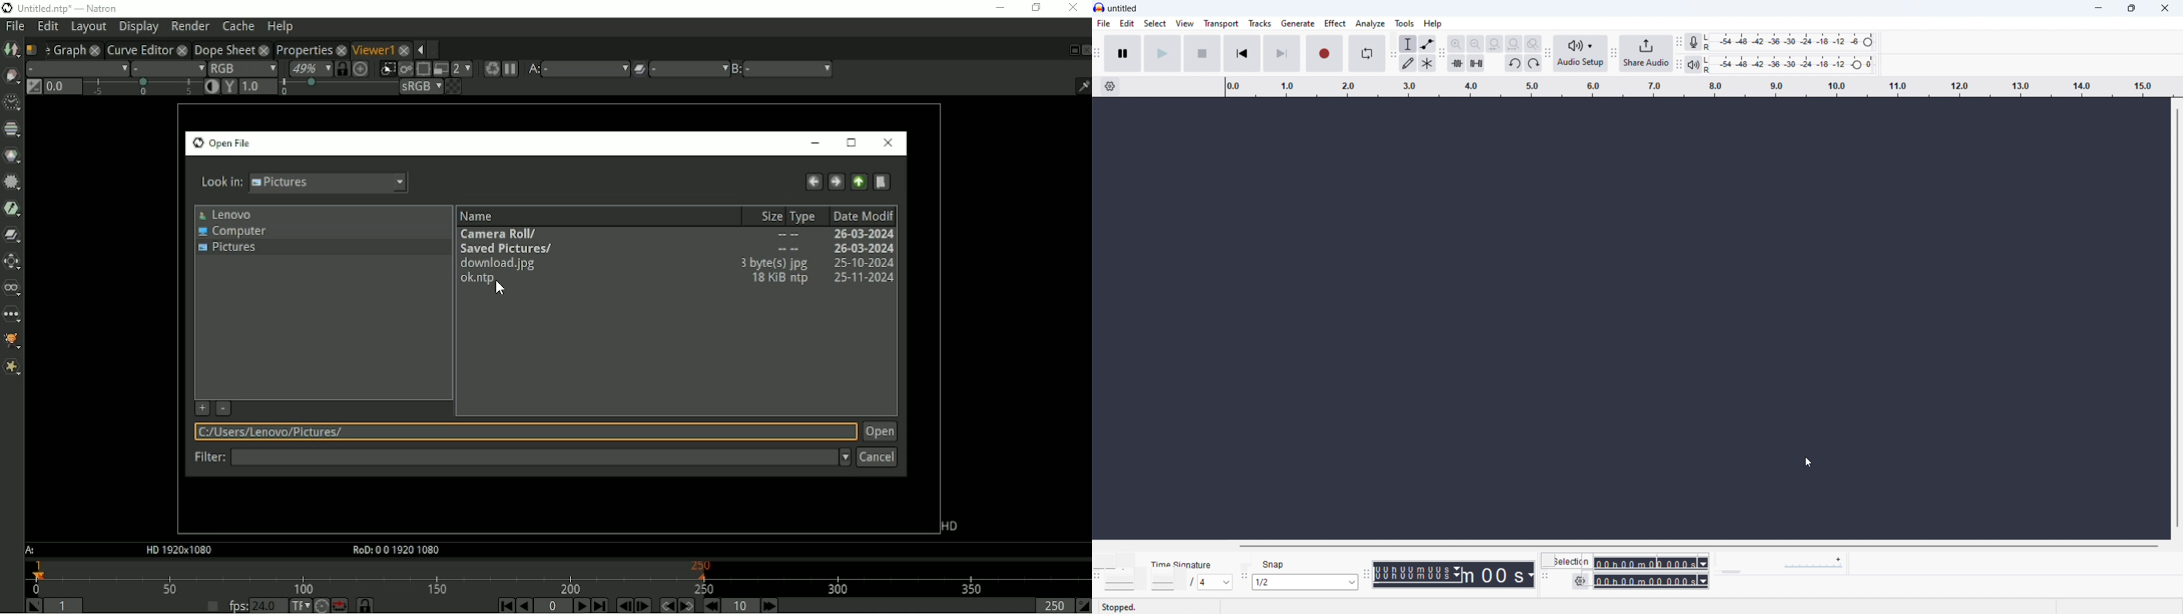 The image size is (2184, 616). Describe the element at coordinates (230, 249) in the screenshot. I see `Pictures` at that location.